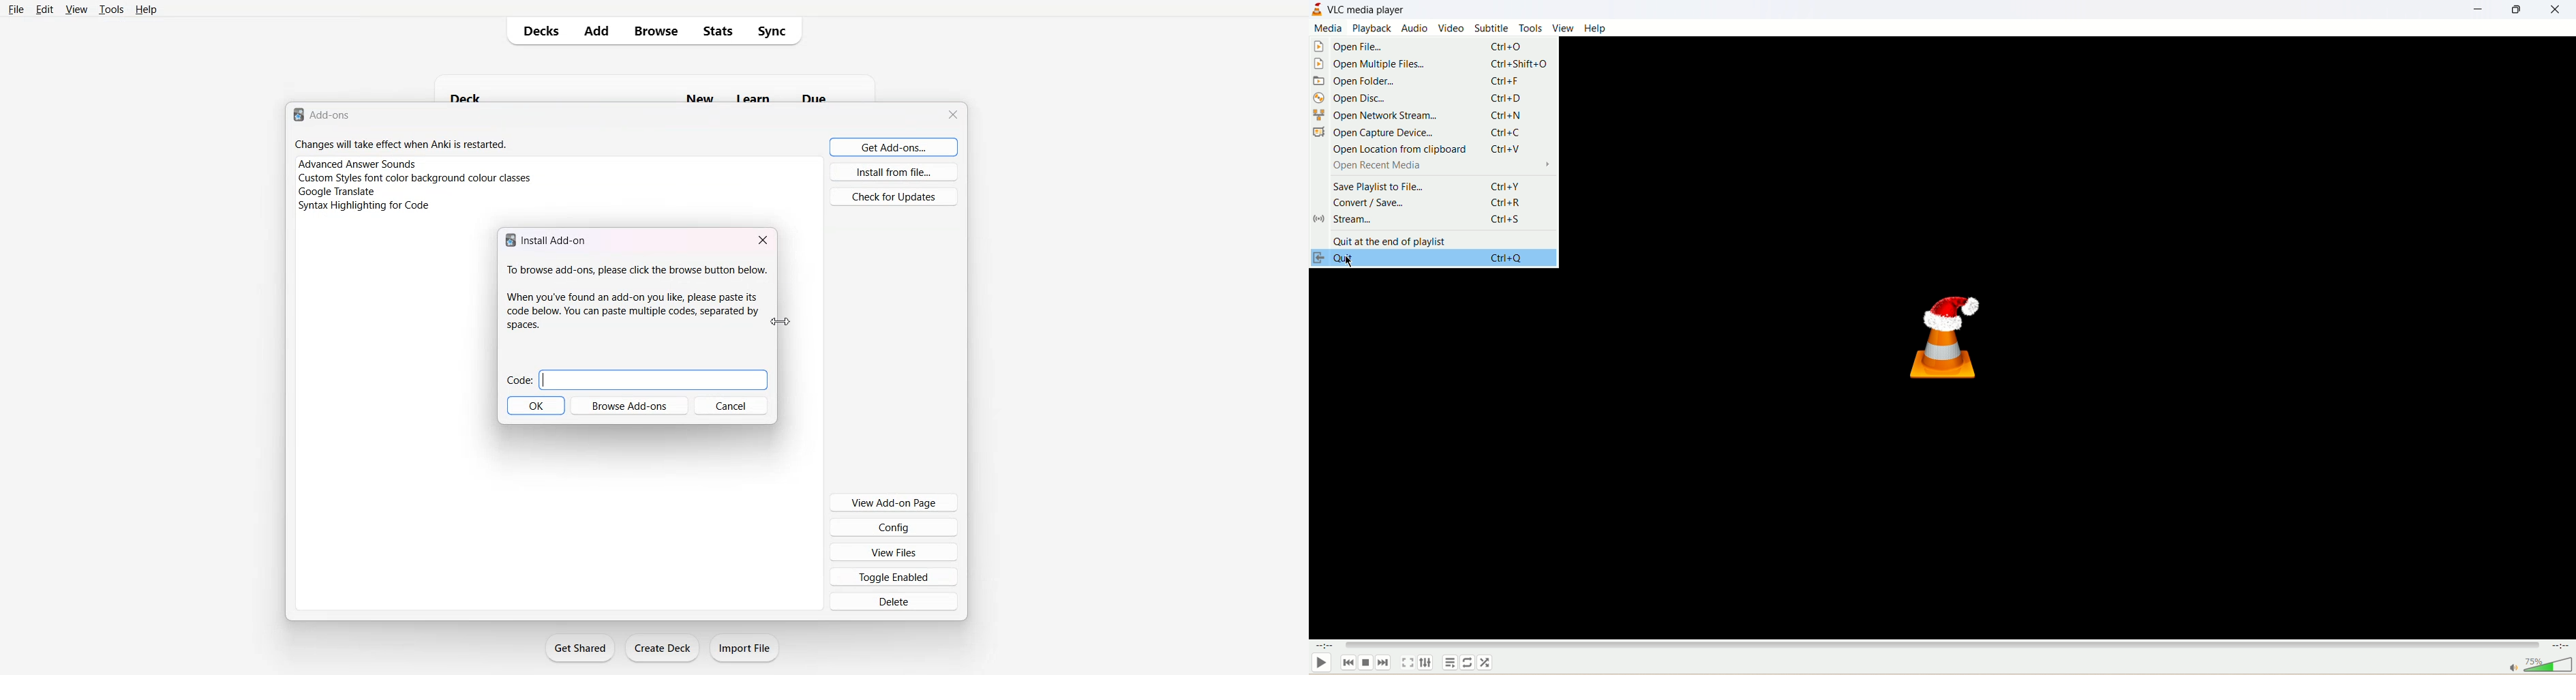 Image resolution: width=2576 pixels, height=700 pixels. I want to click on minimize, so click(2474, 9).